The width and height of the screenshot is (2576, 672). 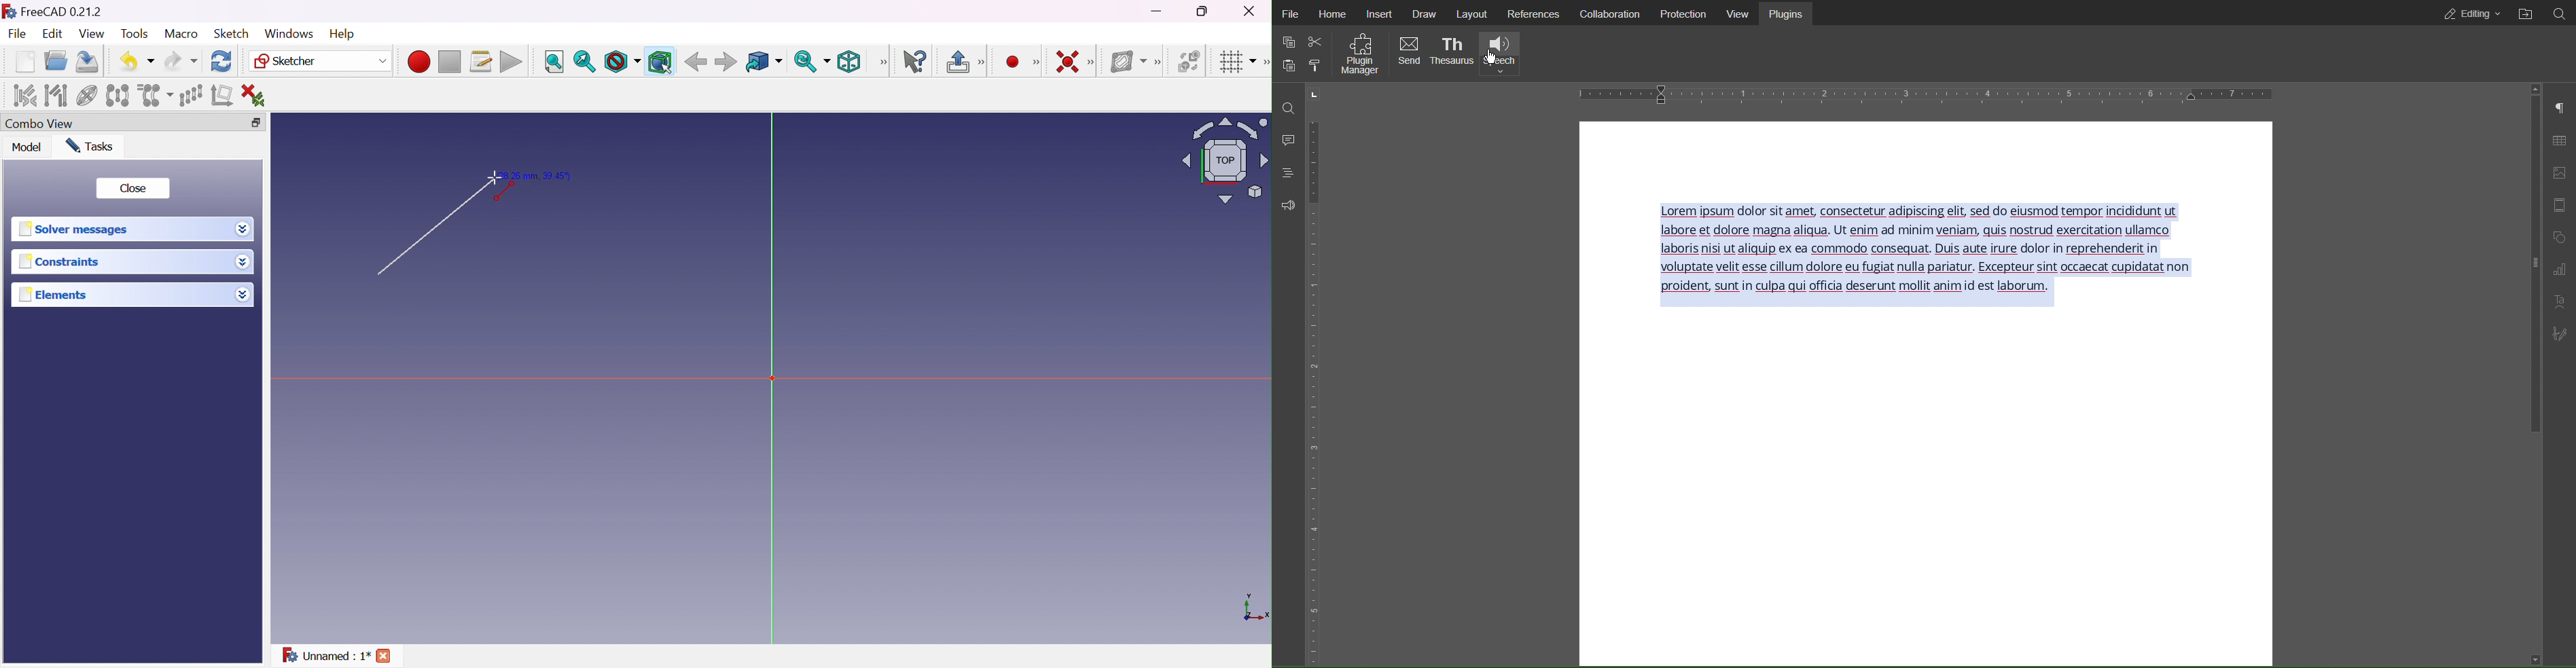 I want to click on Plugins, so click(x=1790, y=14).